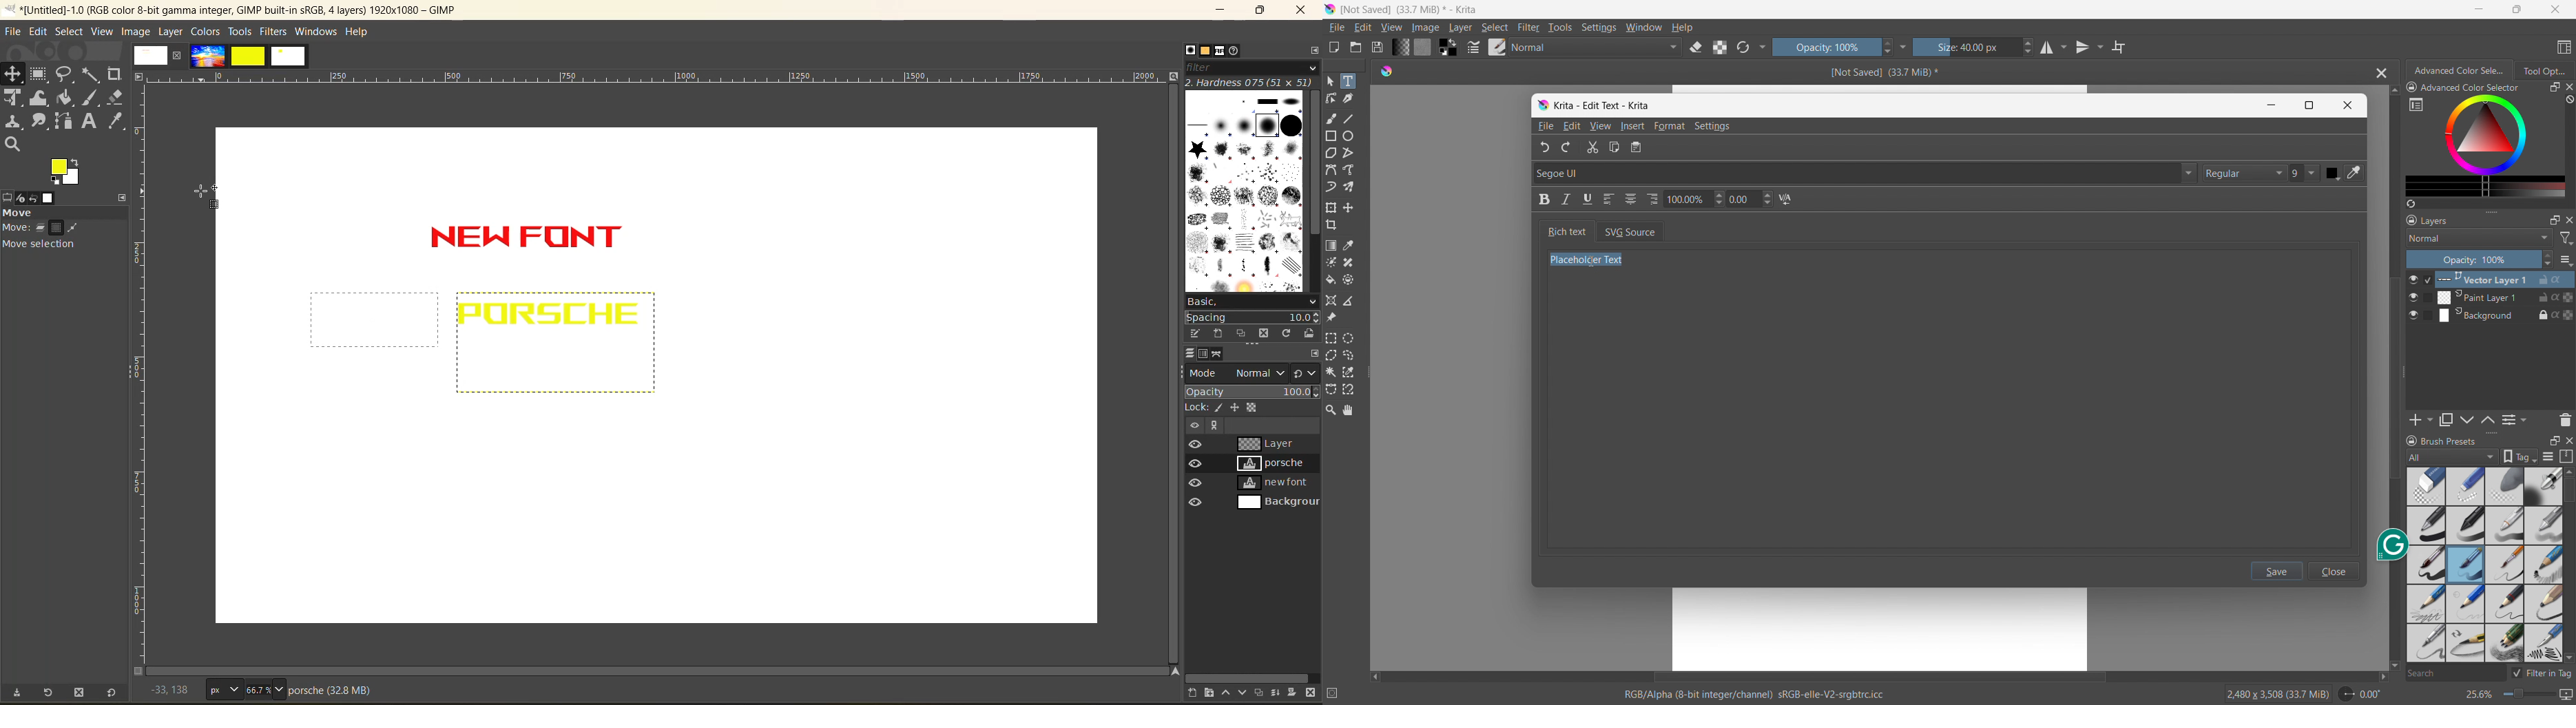 The image size is (2576, 728). Describe the element at coordinates (1278, 474) in the screenshot. I see `layers` at that location.